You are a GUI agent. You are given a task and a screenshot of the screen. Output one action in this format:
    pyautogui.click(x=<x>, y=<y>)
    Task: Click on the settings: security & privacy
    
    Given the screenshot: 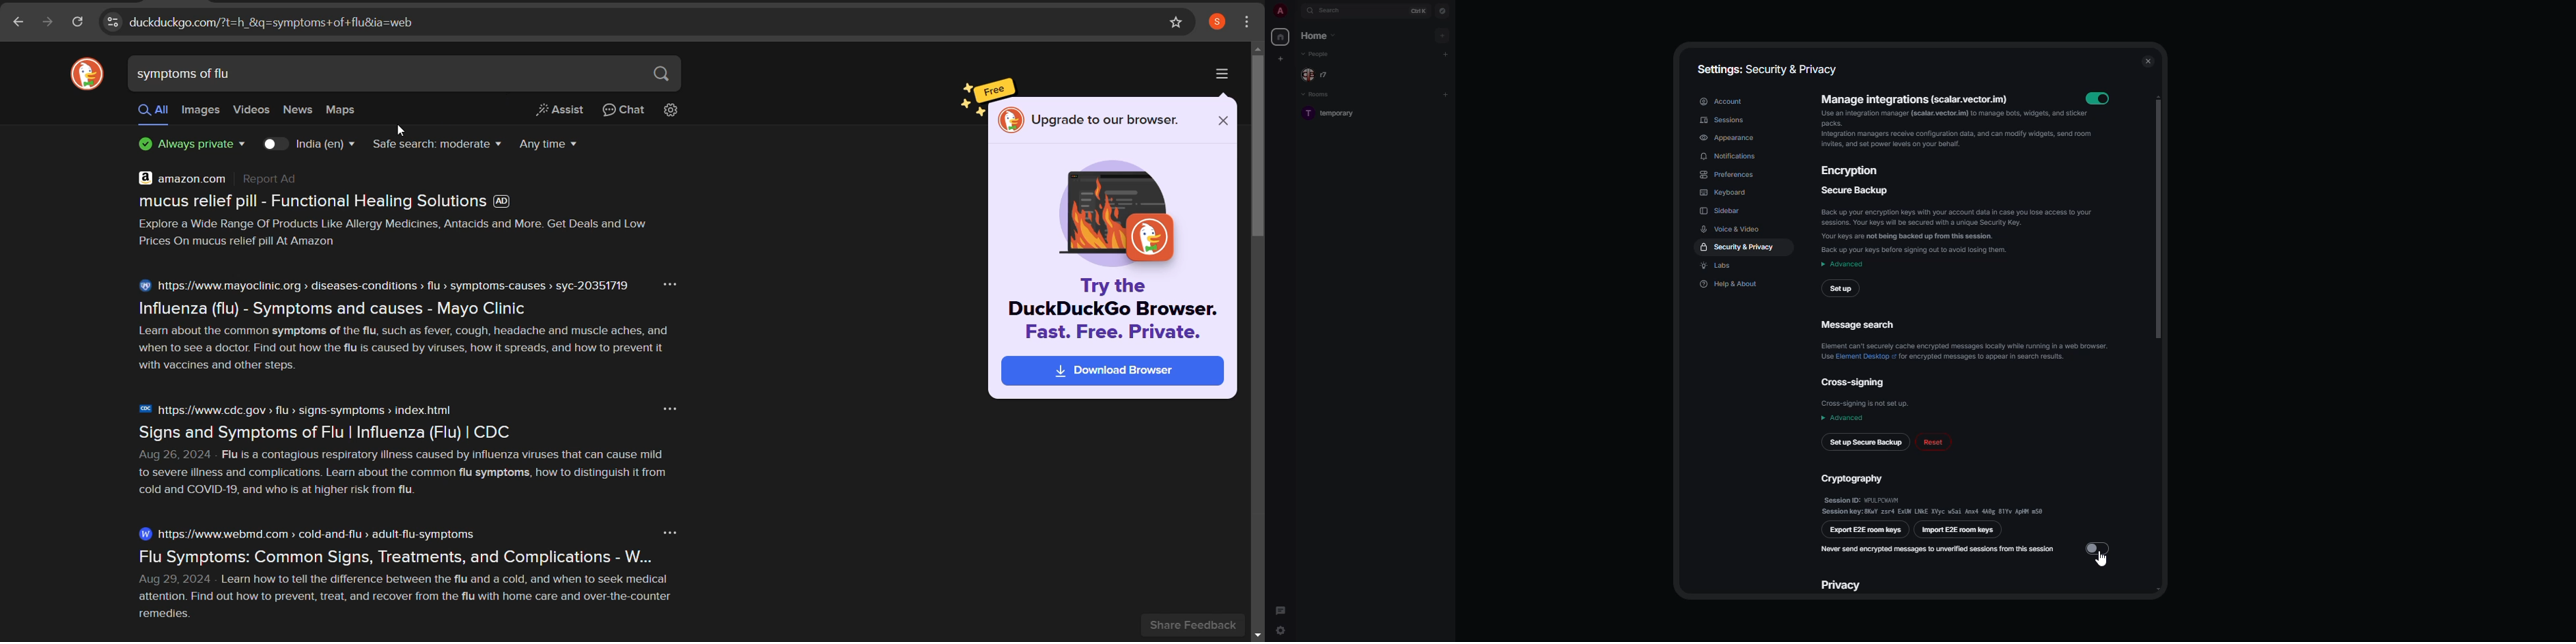 What is the action you would take?
    pyautogui.click(x=1771, y=72)
    